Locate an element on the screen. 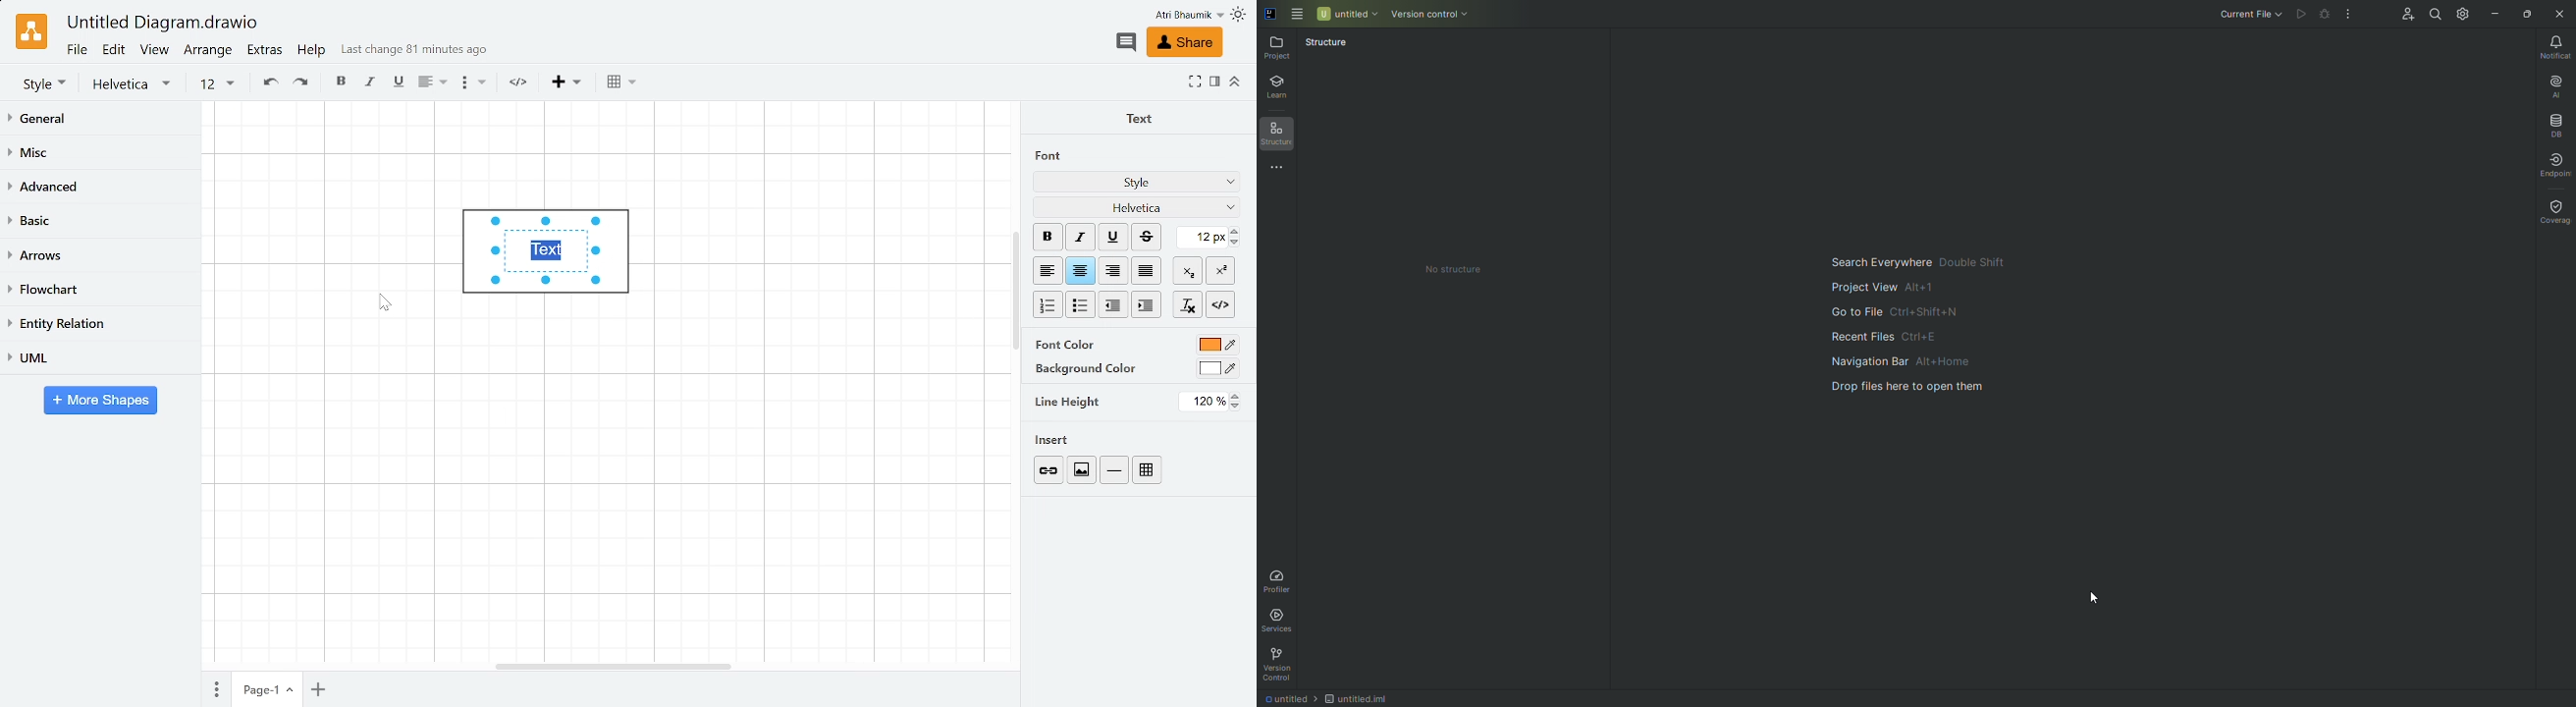 The width and height of the screenshot is (2576, 728). Image is located at coordinates (1080, 469).